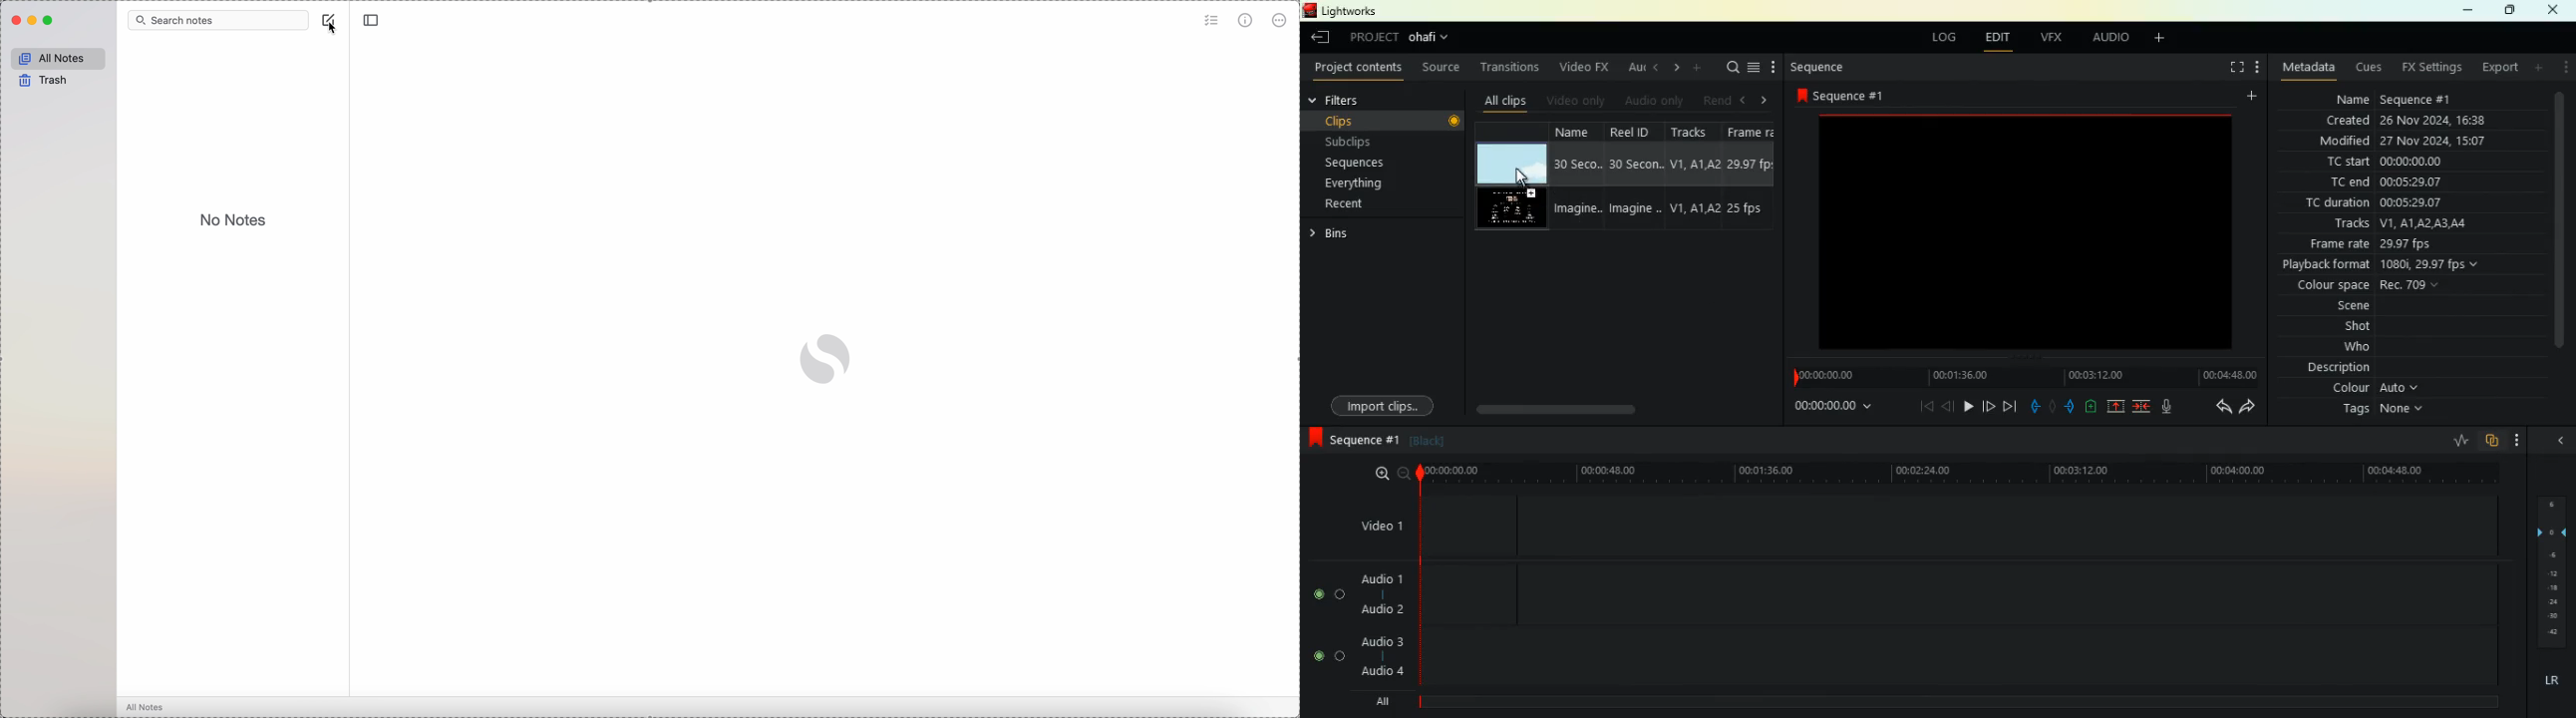  I want to click on tracksd, so click(1695, 133).